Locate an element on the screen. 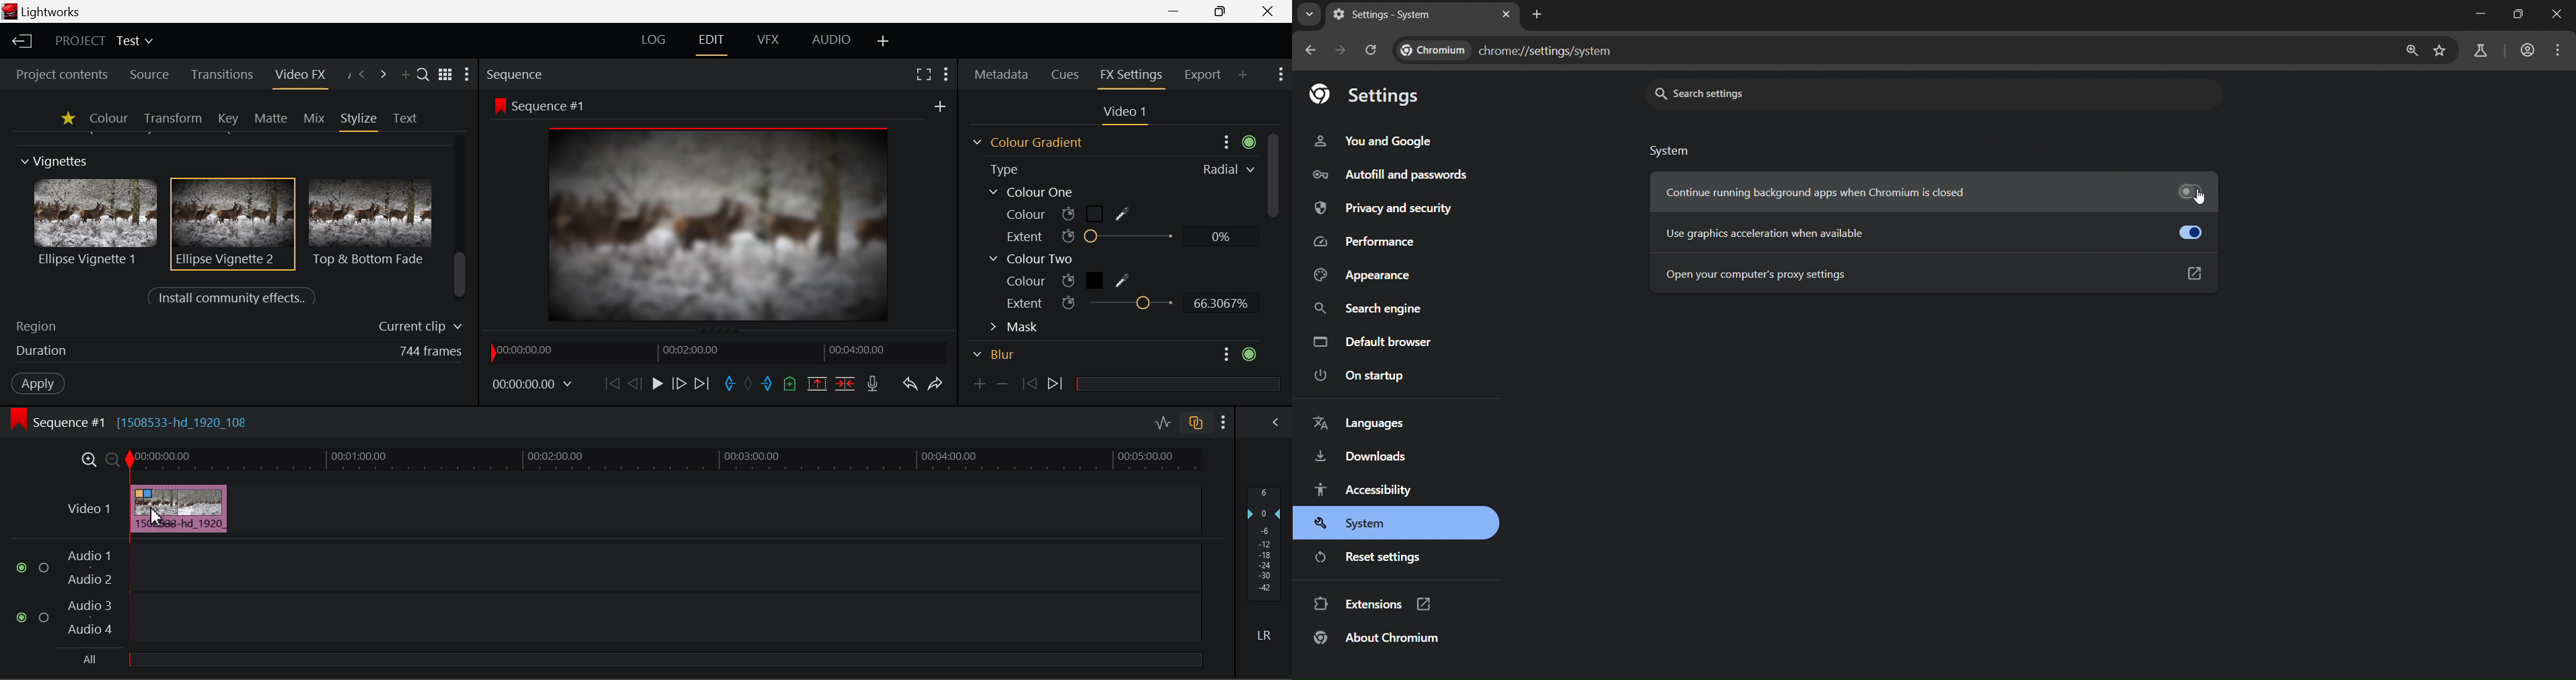  Vignettes Section is located at coordinates (55, 162).